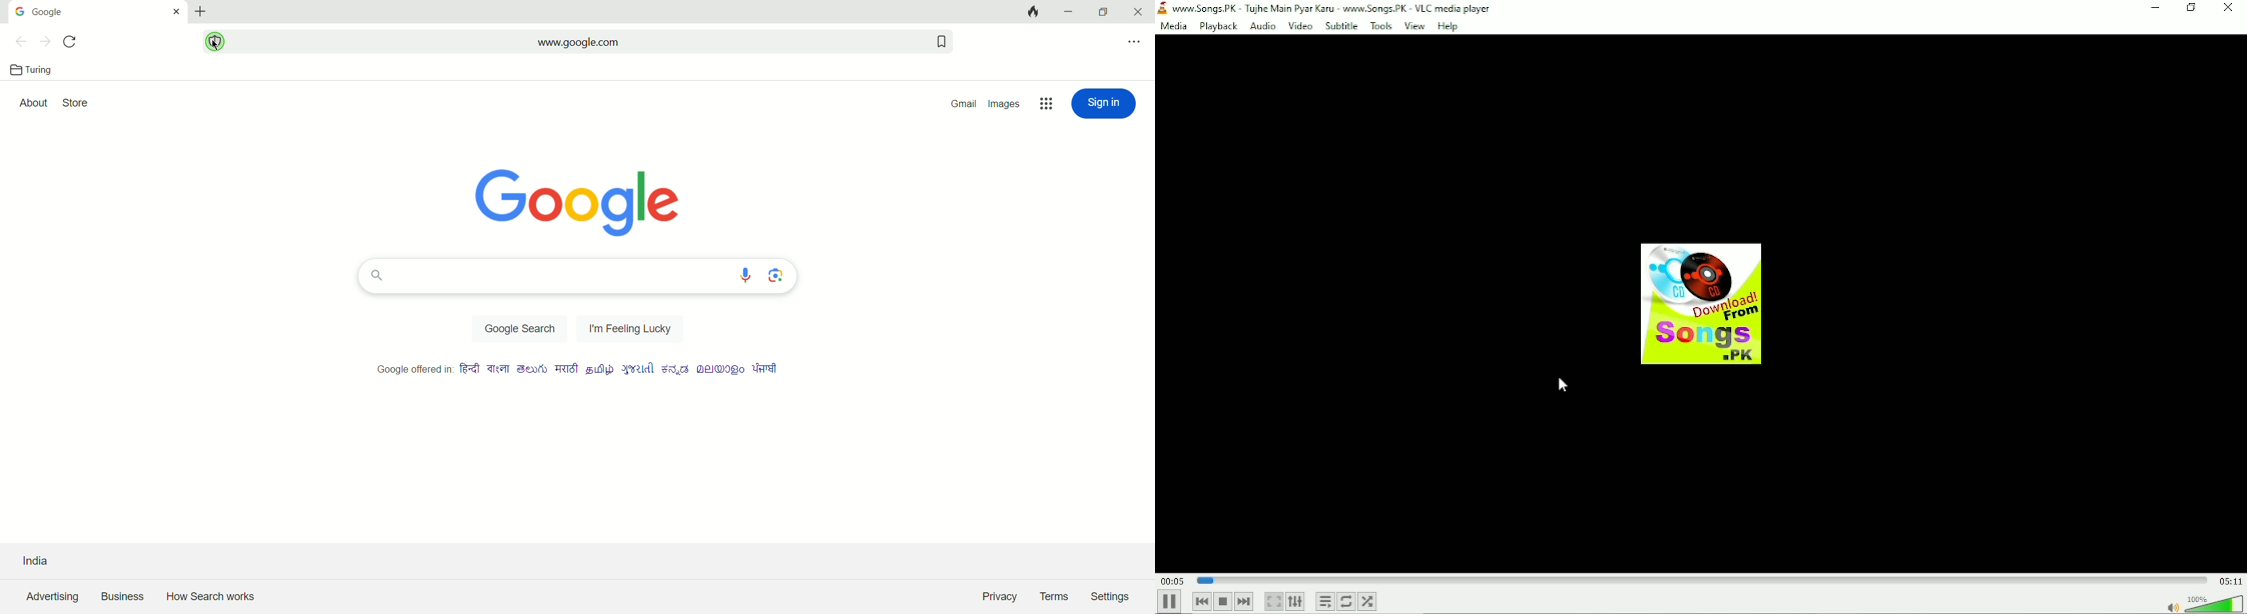 The image size is (2268, 616). Describe the element at coordinates (1199, 602) in the screenshot. I see `Previous` at that location.